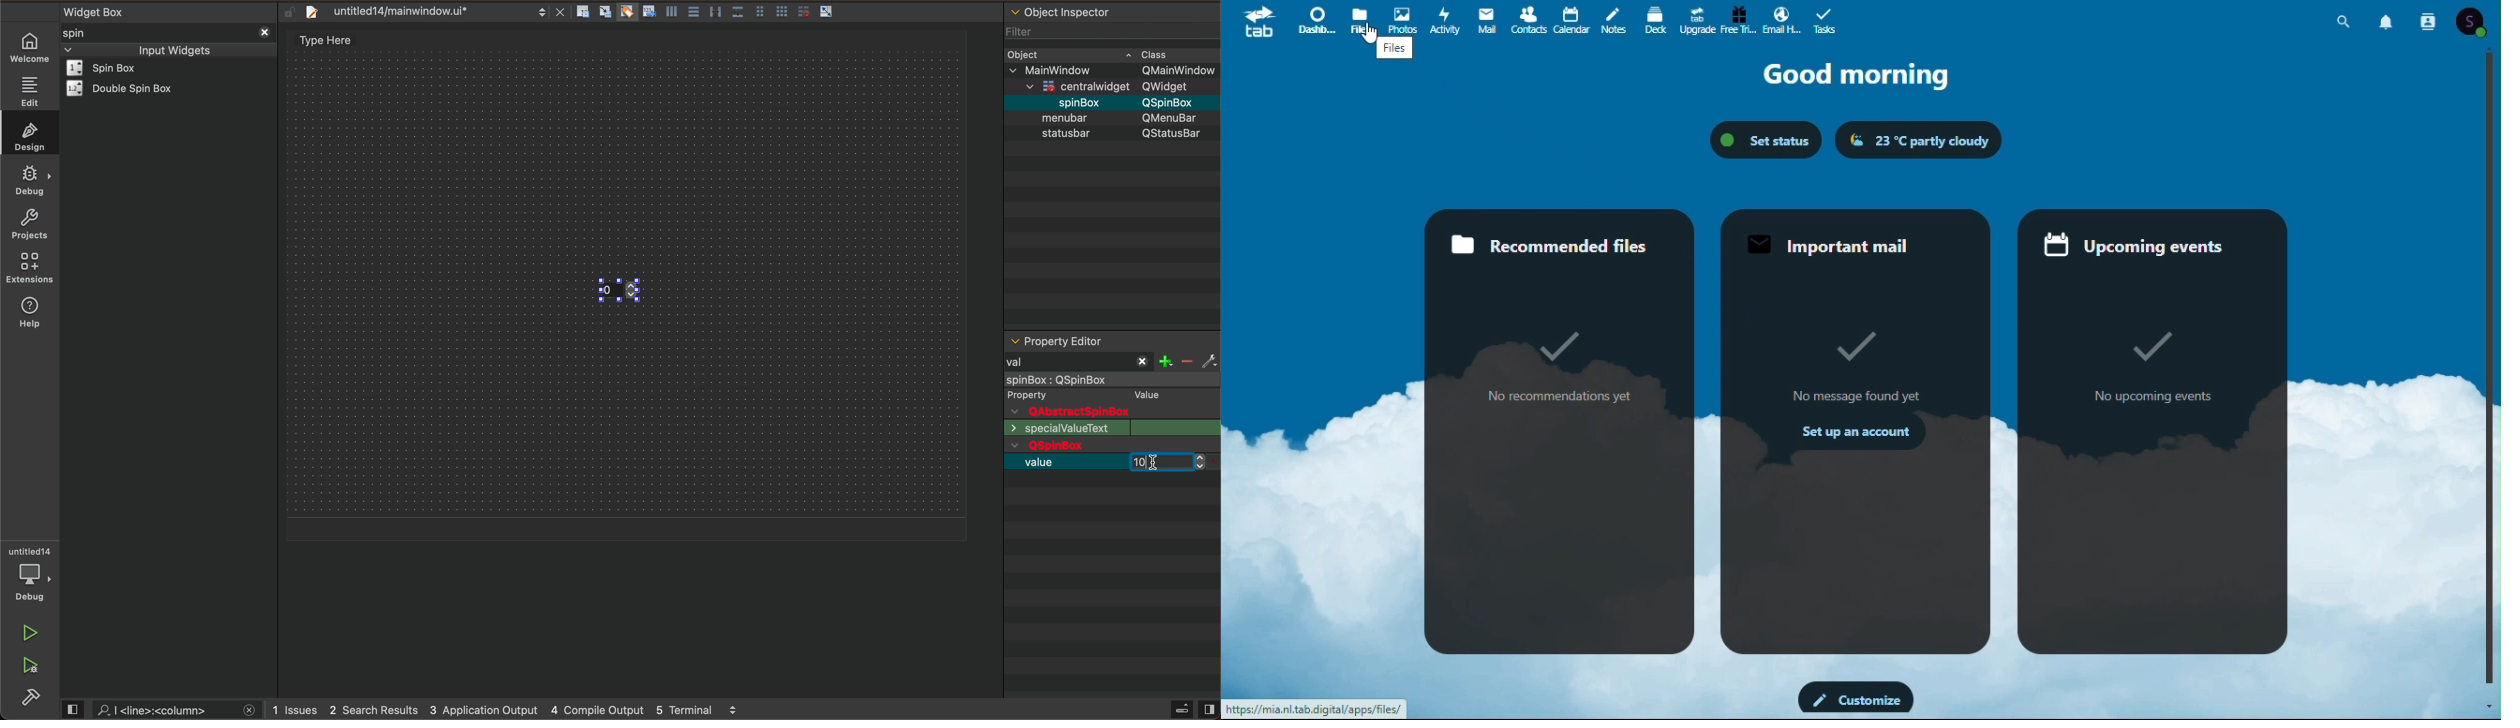  I want to click on filter, so click(1021, 29).